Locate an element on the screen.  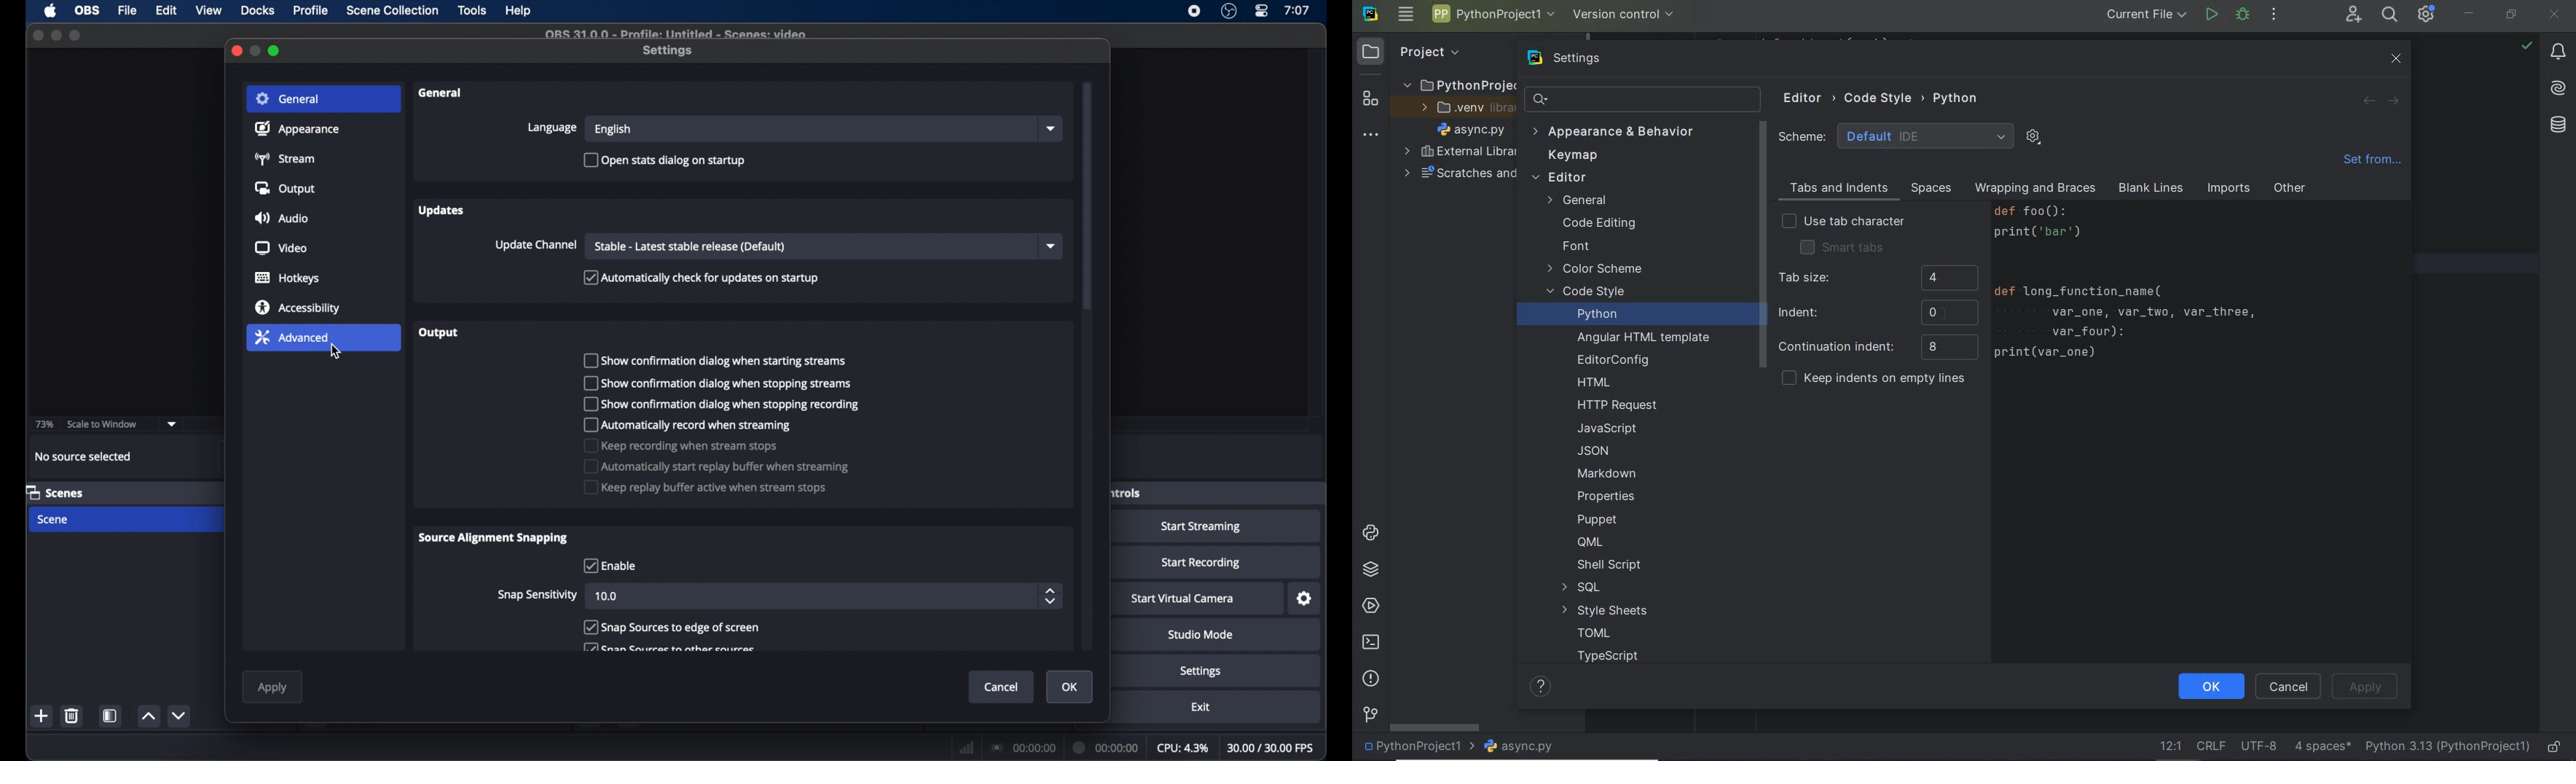
spaces is located at coordinates (1928, 188).